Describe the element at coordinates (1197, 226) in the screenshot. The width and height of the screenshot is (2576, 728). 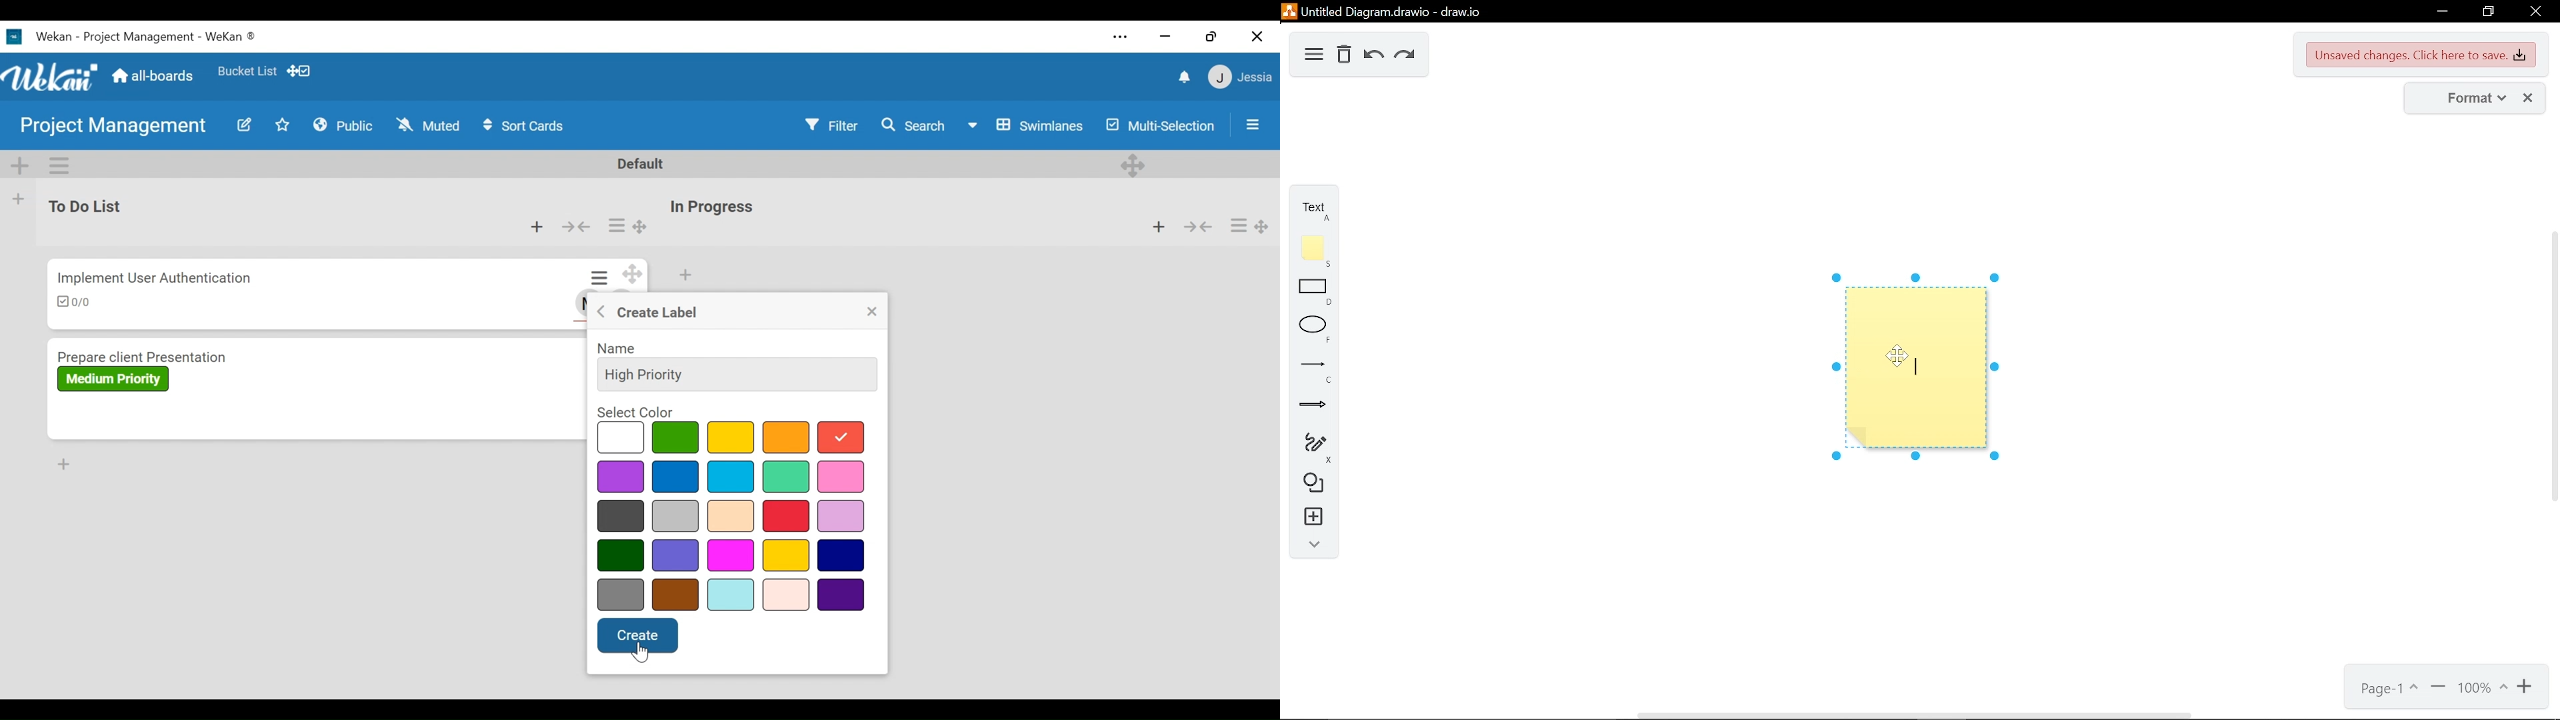
I see `Collapse` at that location.